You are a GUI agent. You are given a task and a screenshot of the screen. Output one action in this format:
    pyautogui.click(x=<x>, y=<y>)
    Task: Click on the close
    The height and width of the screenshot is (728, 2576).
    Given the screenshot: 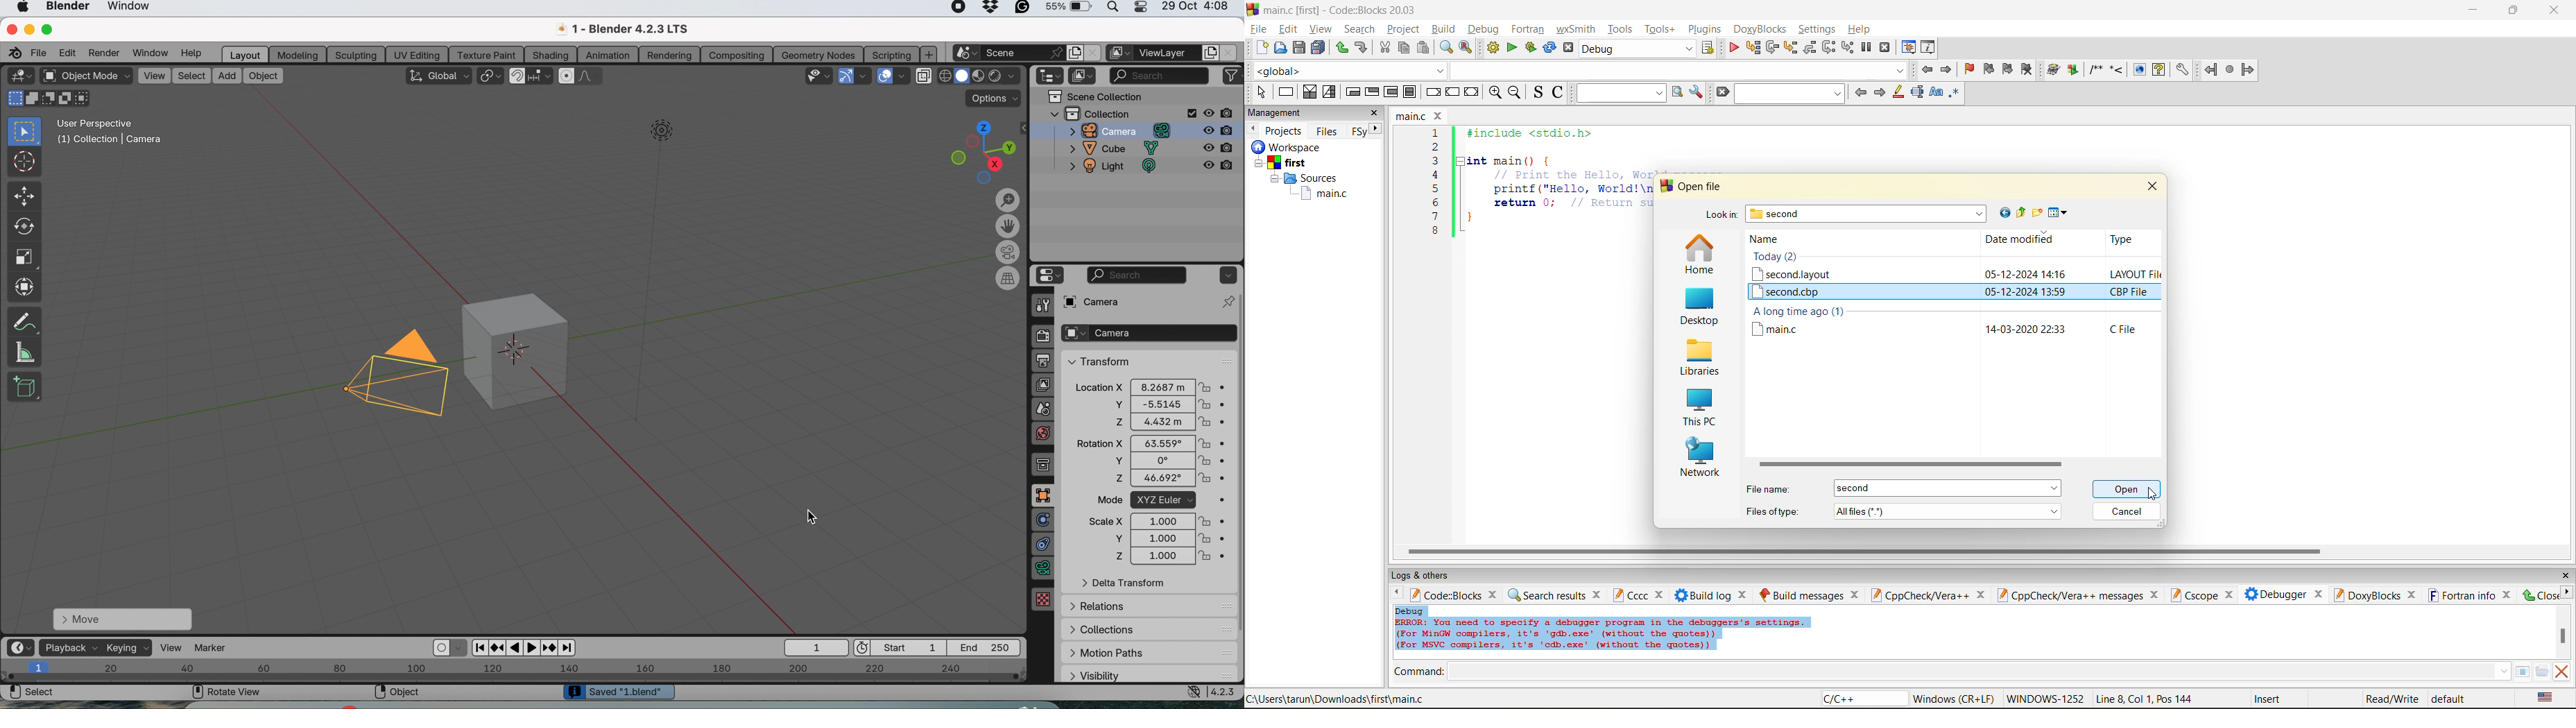 What is the action you would take?
    pyautogui.click(x=2319, y=592)
    